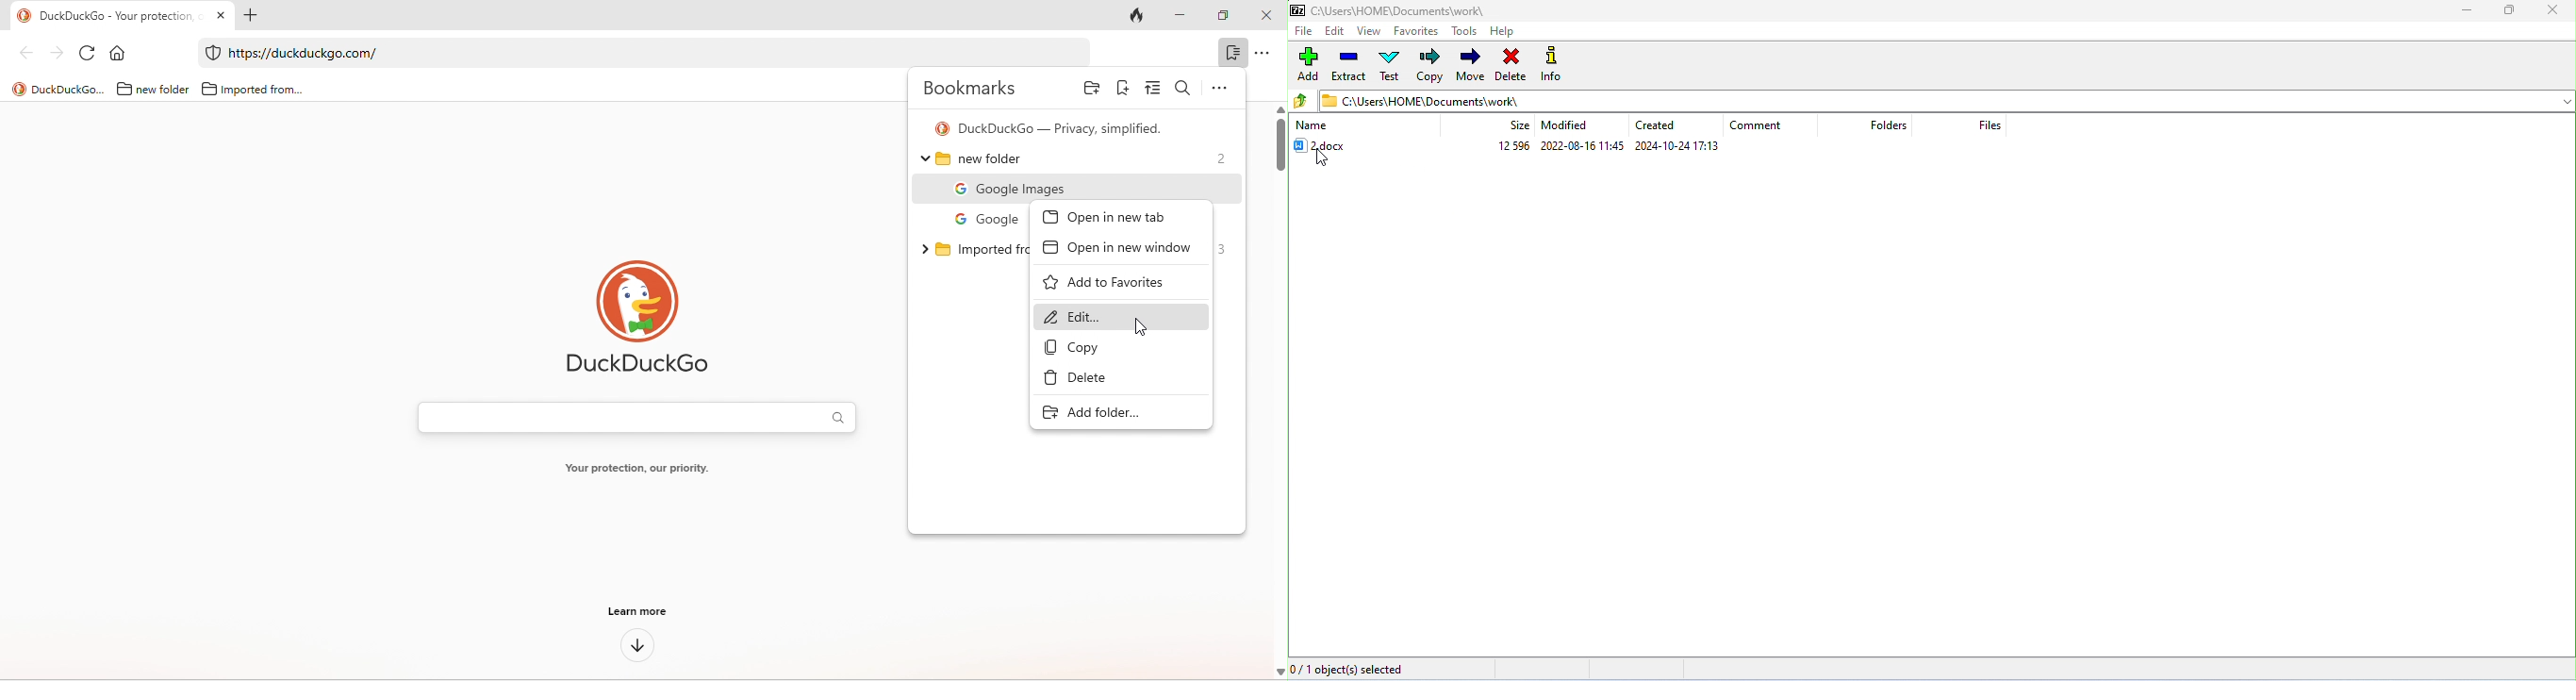 The width and height of the screenshot is (2576, 700). Describe the element at coordinates (1302, 101) in the screenshot. I see `previous folder` at that location.